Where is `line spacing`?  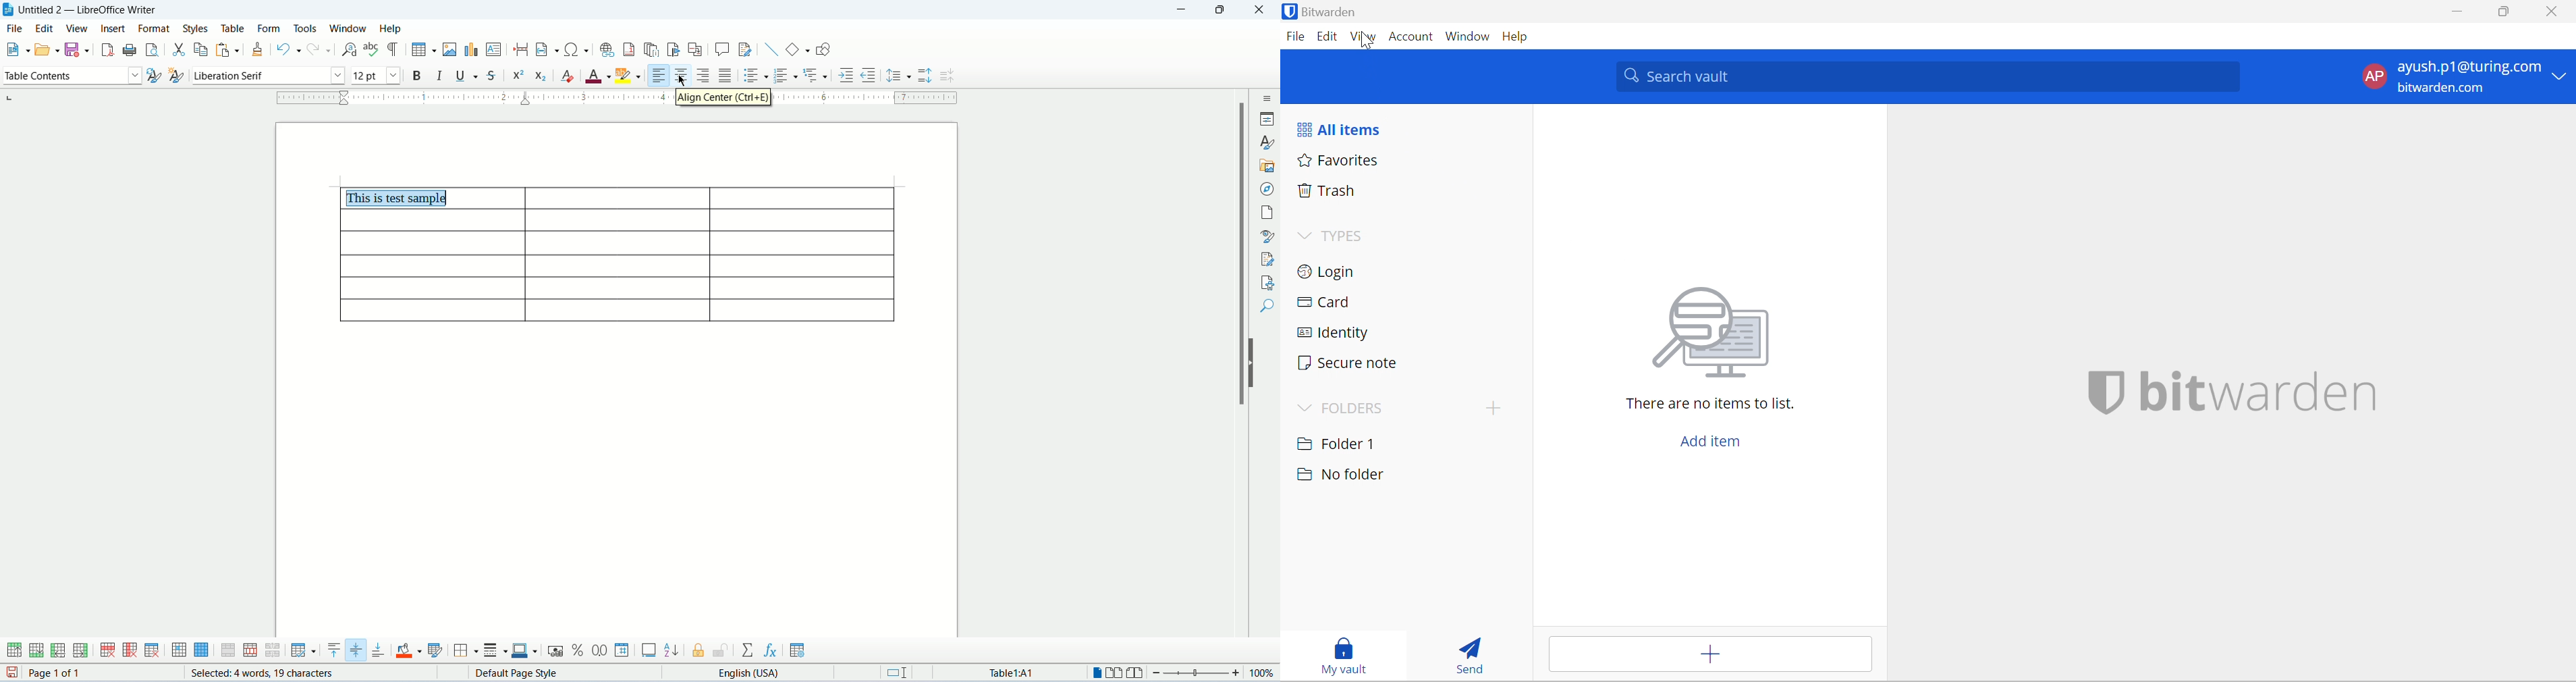
line spacing is located at coordinates (899, 75).